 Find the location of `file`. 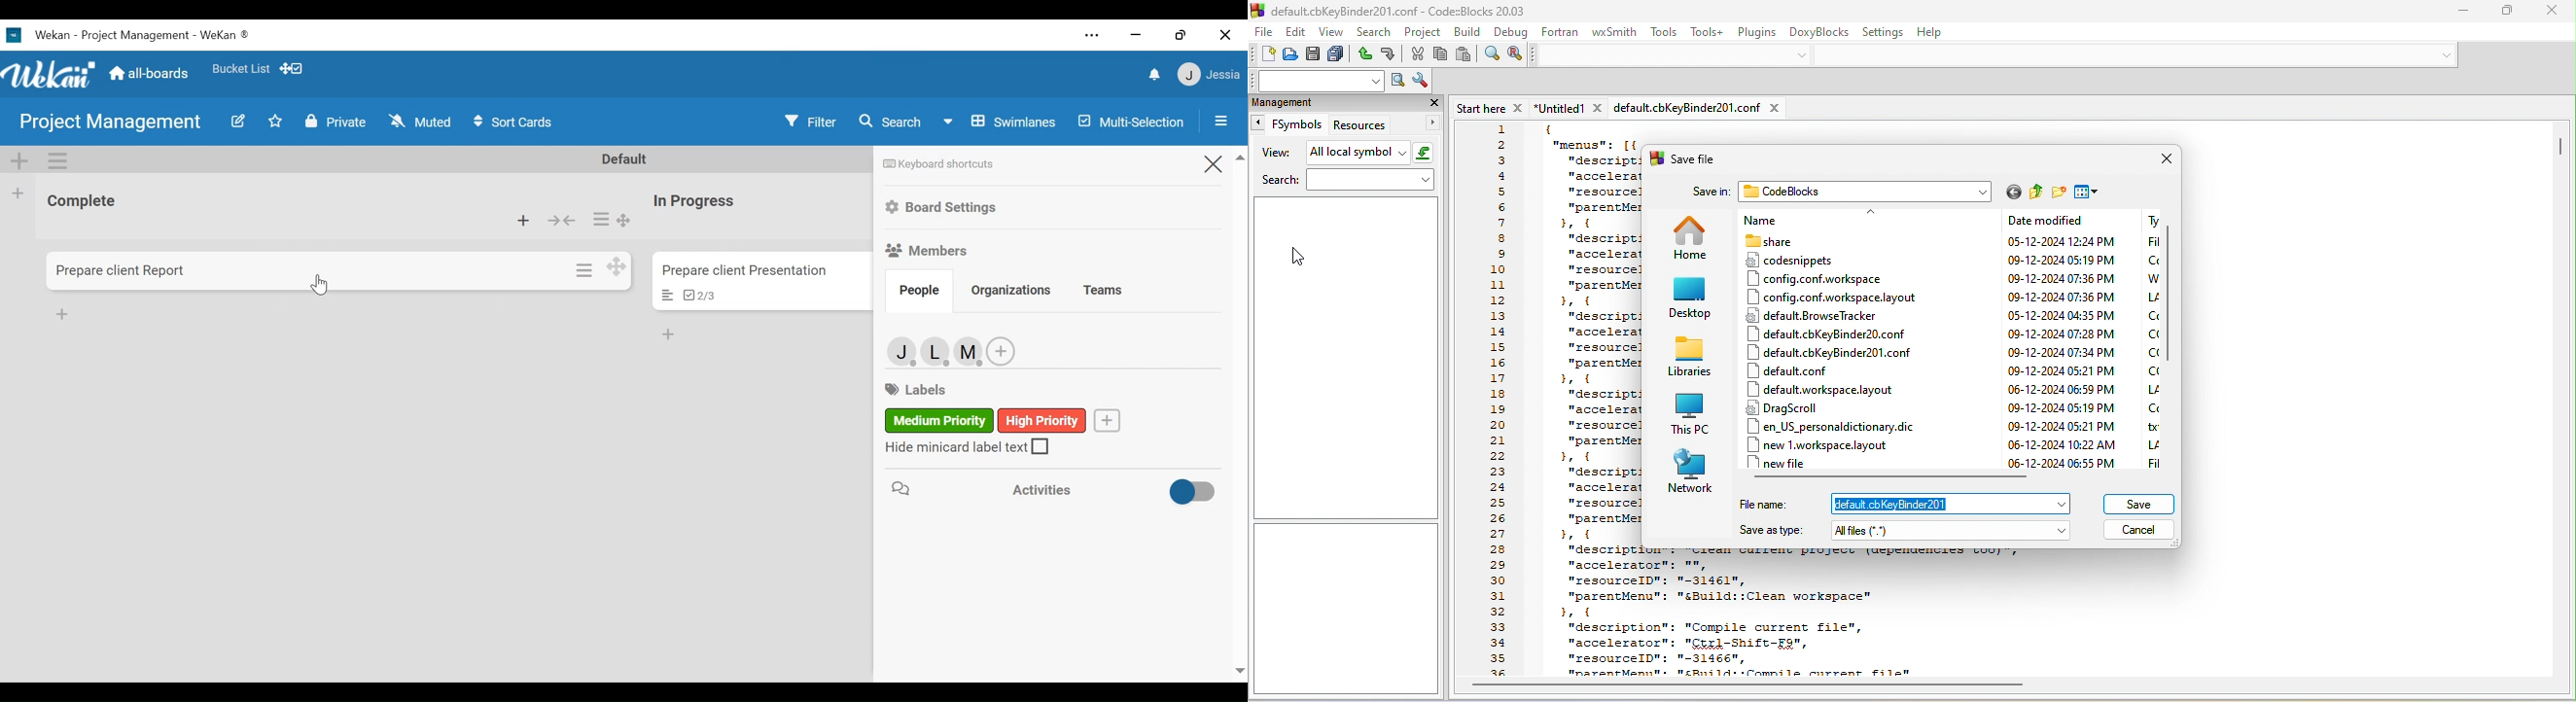

file is located at coordinates (1264, 33).